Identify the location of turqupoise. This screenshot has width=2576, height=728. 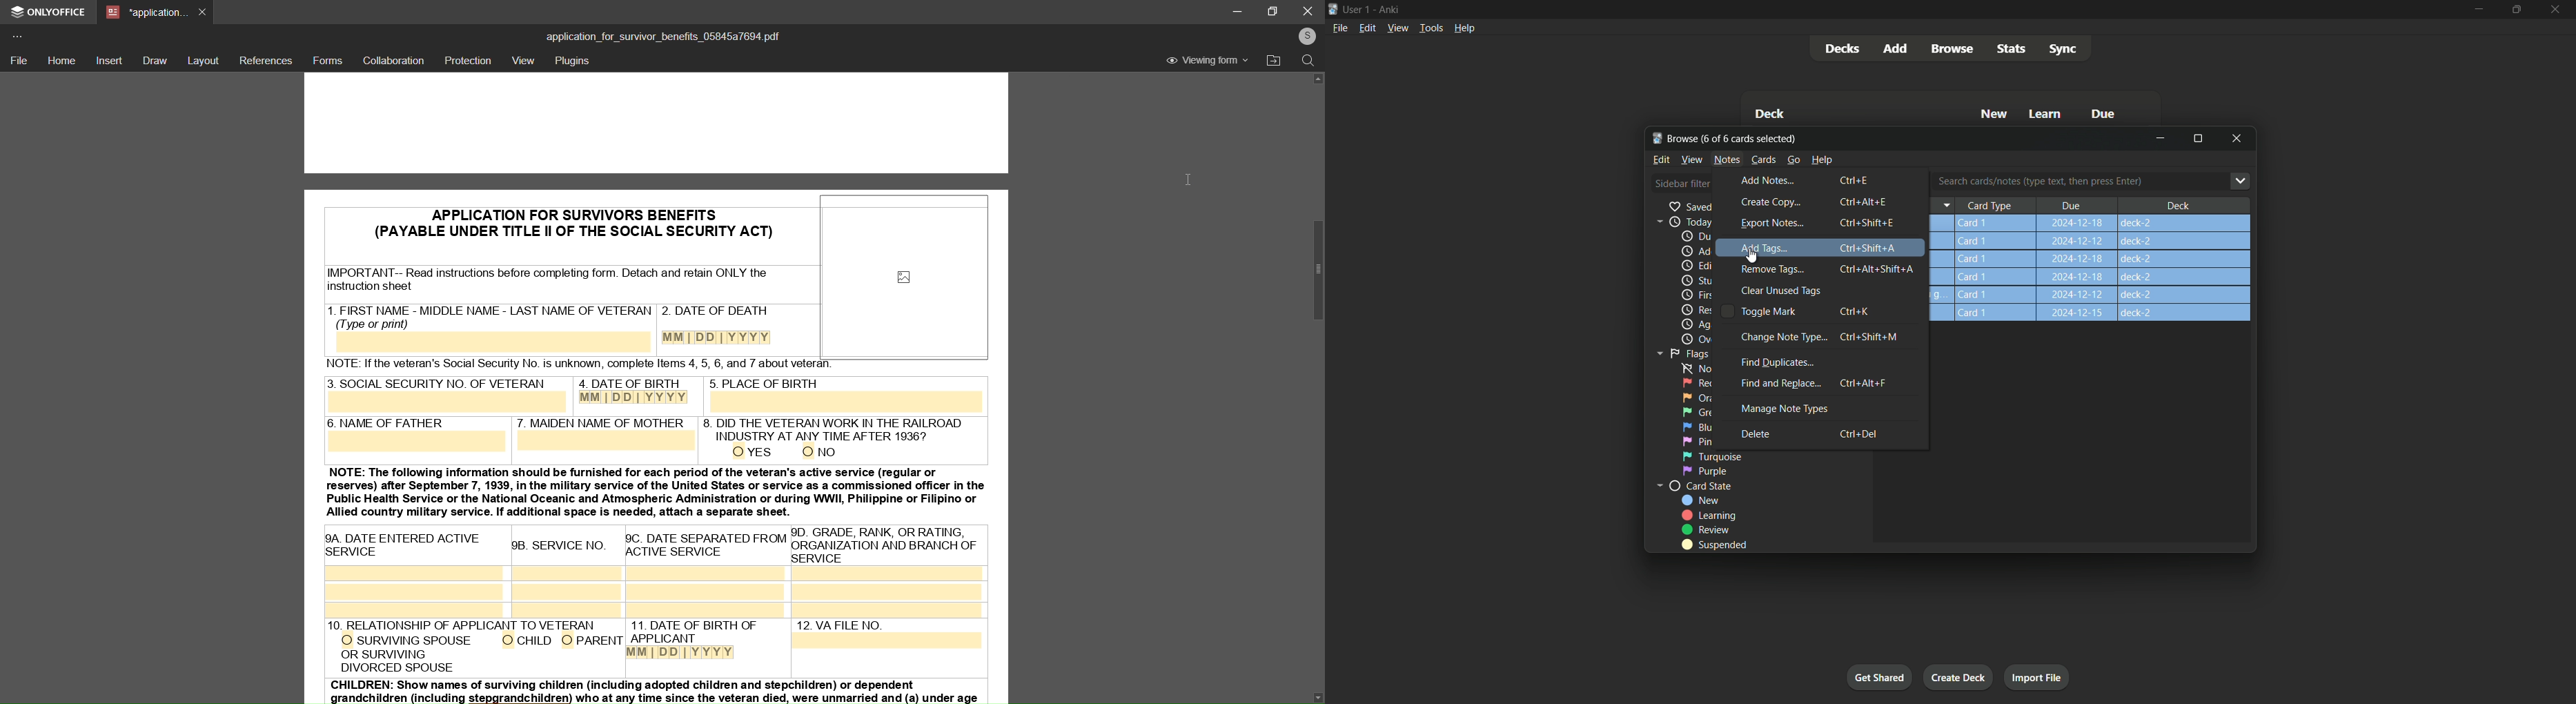
(1713, 455).